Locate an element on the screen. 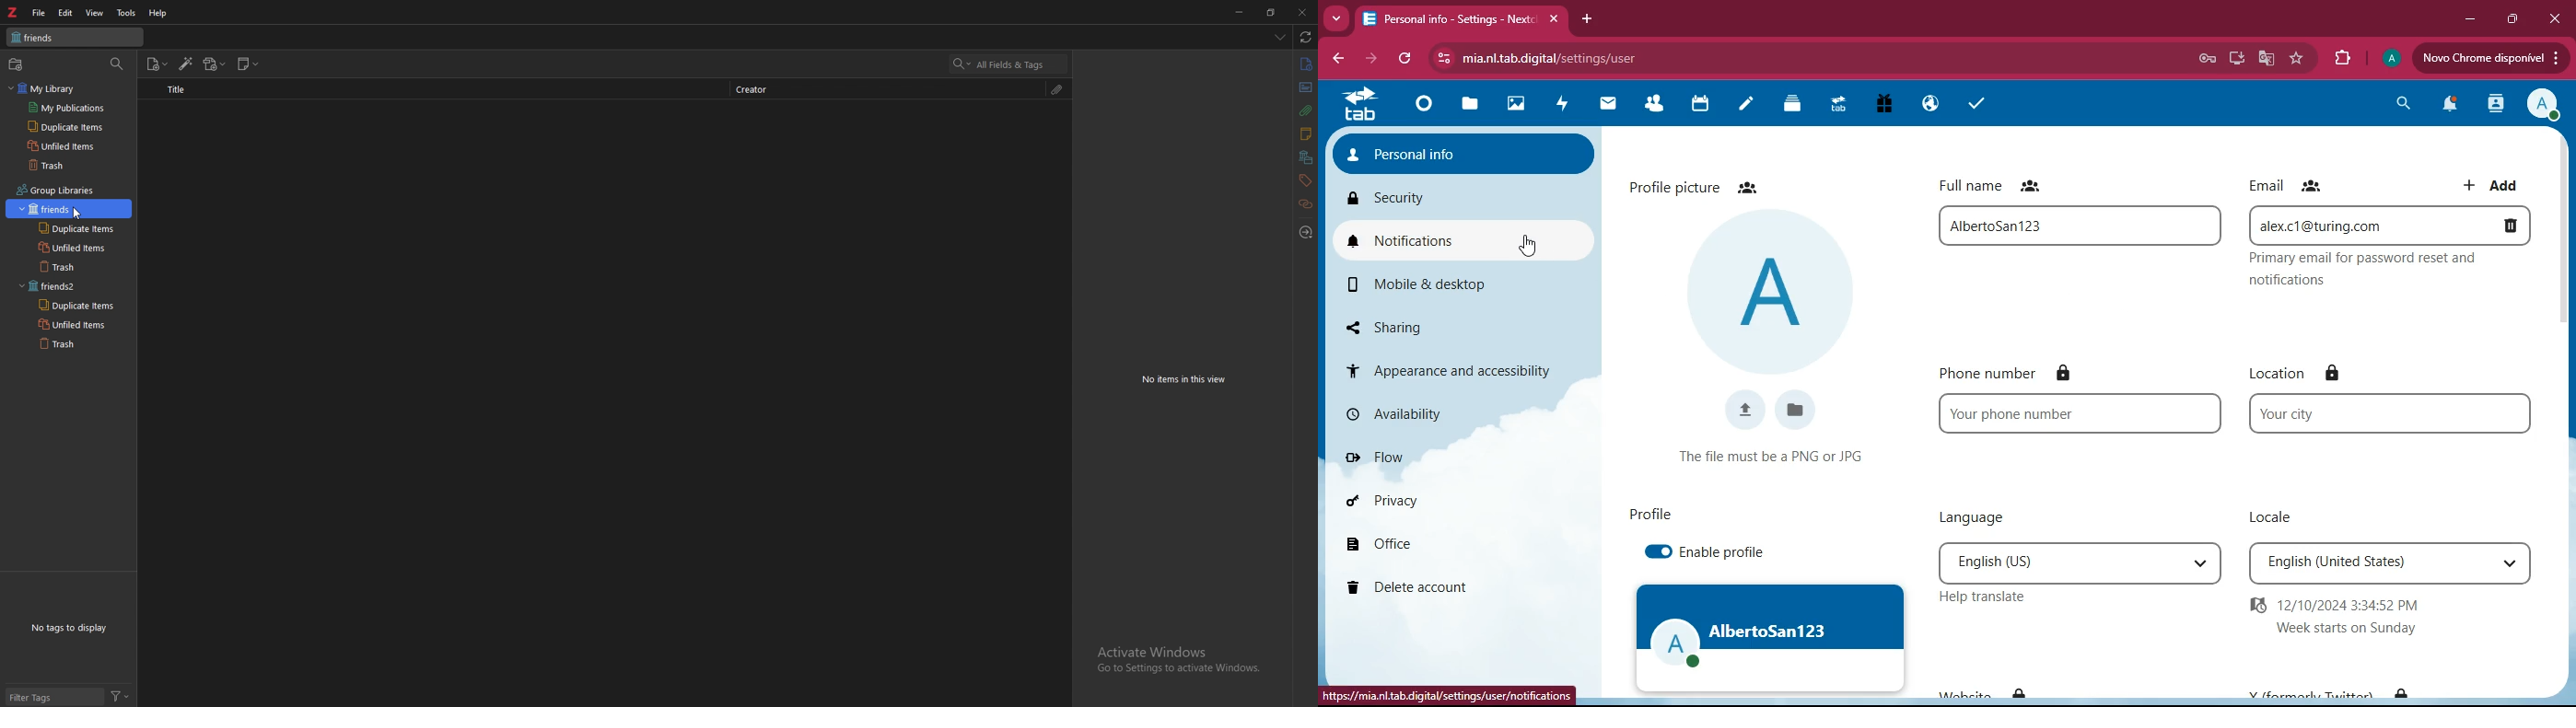 The width and height of the screenshot is (2576, 728). privacy is located at coordinates (1434, 505).